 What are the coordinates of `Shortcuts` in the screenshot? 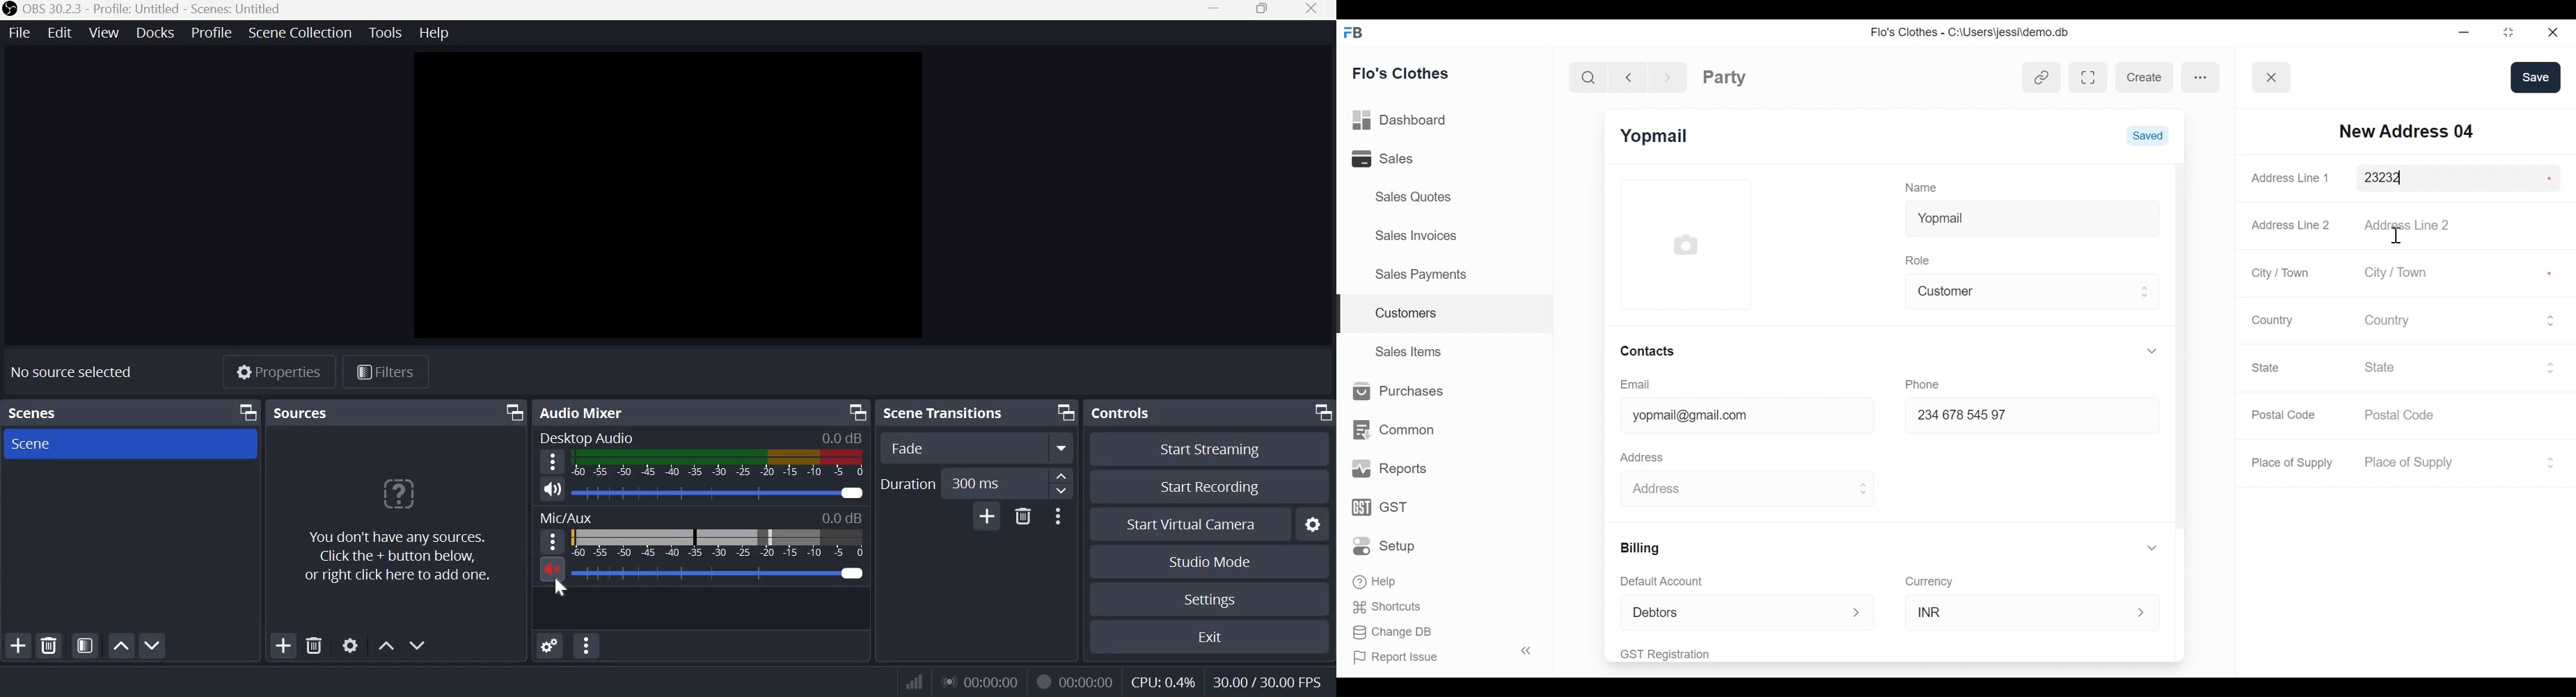 It's located at (1383, 606).